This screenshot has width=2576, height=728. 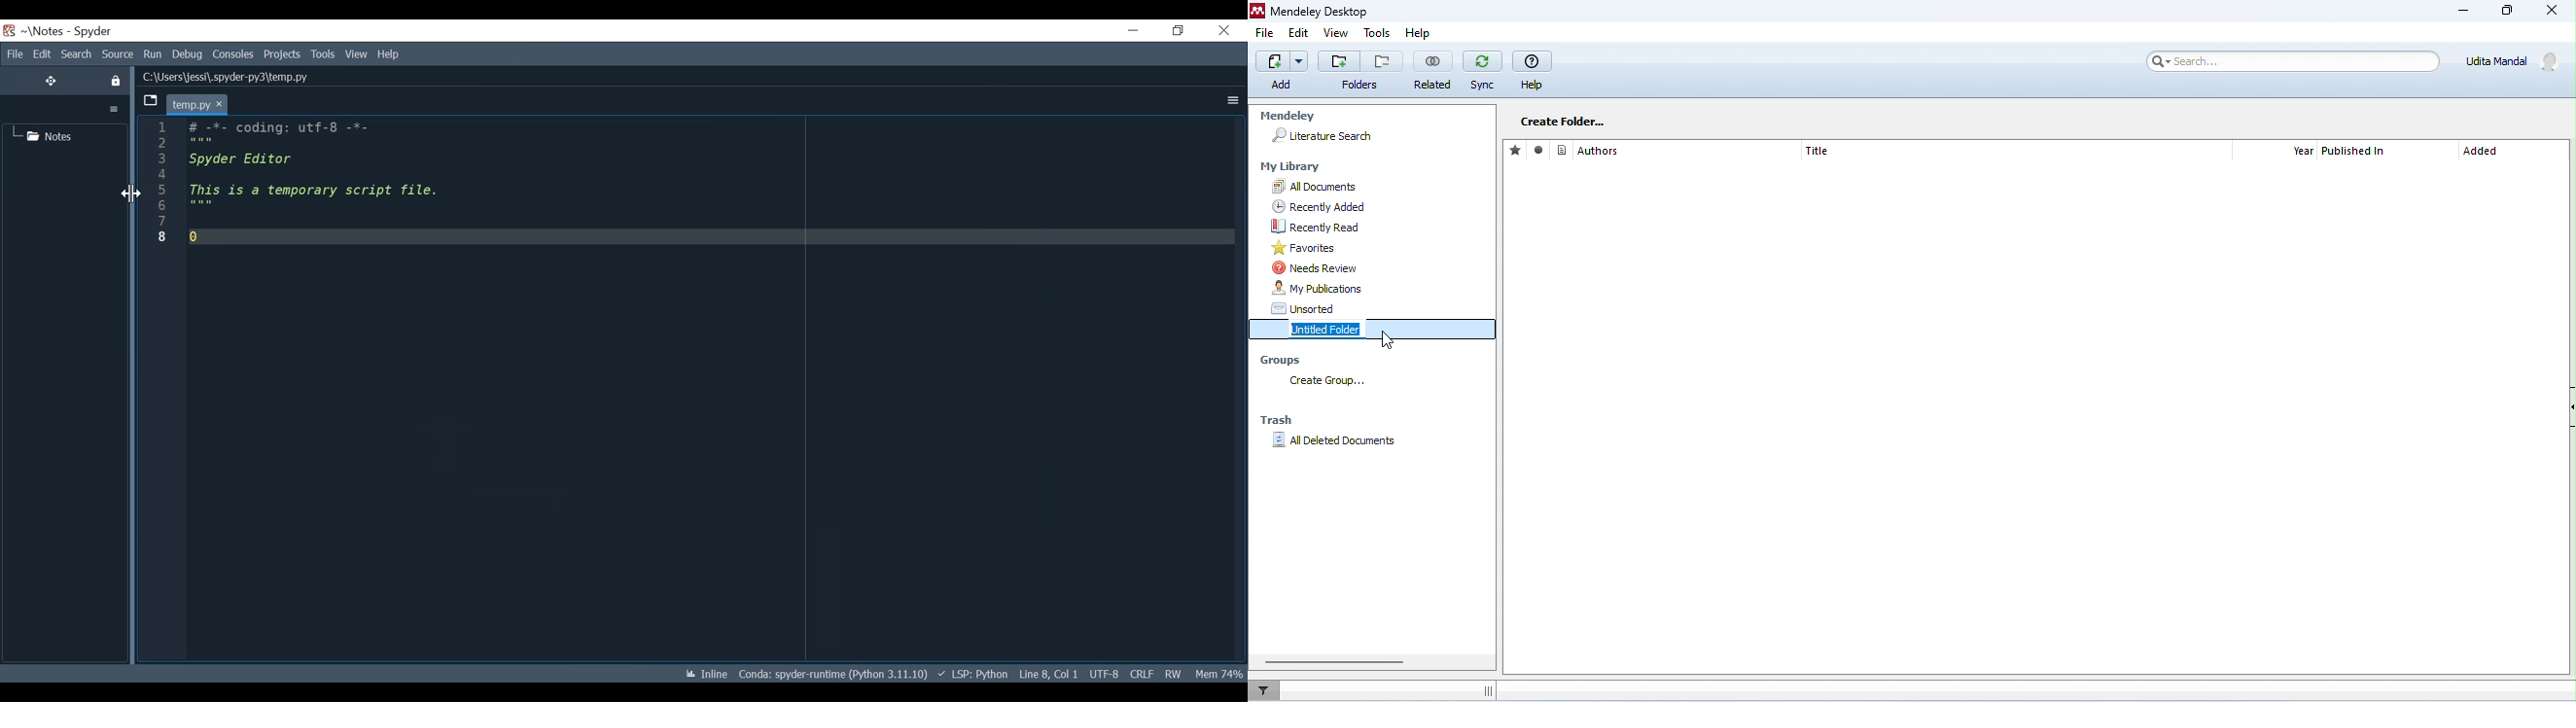 What do you see at coordinates (1381, 308) in the screenshot?
I see `unsorted` at bounding box center [1381, 308].